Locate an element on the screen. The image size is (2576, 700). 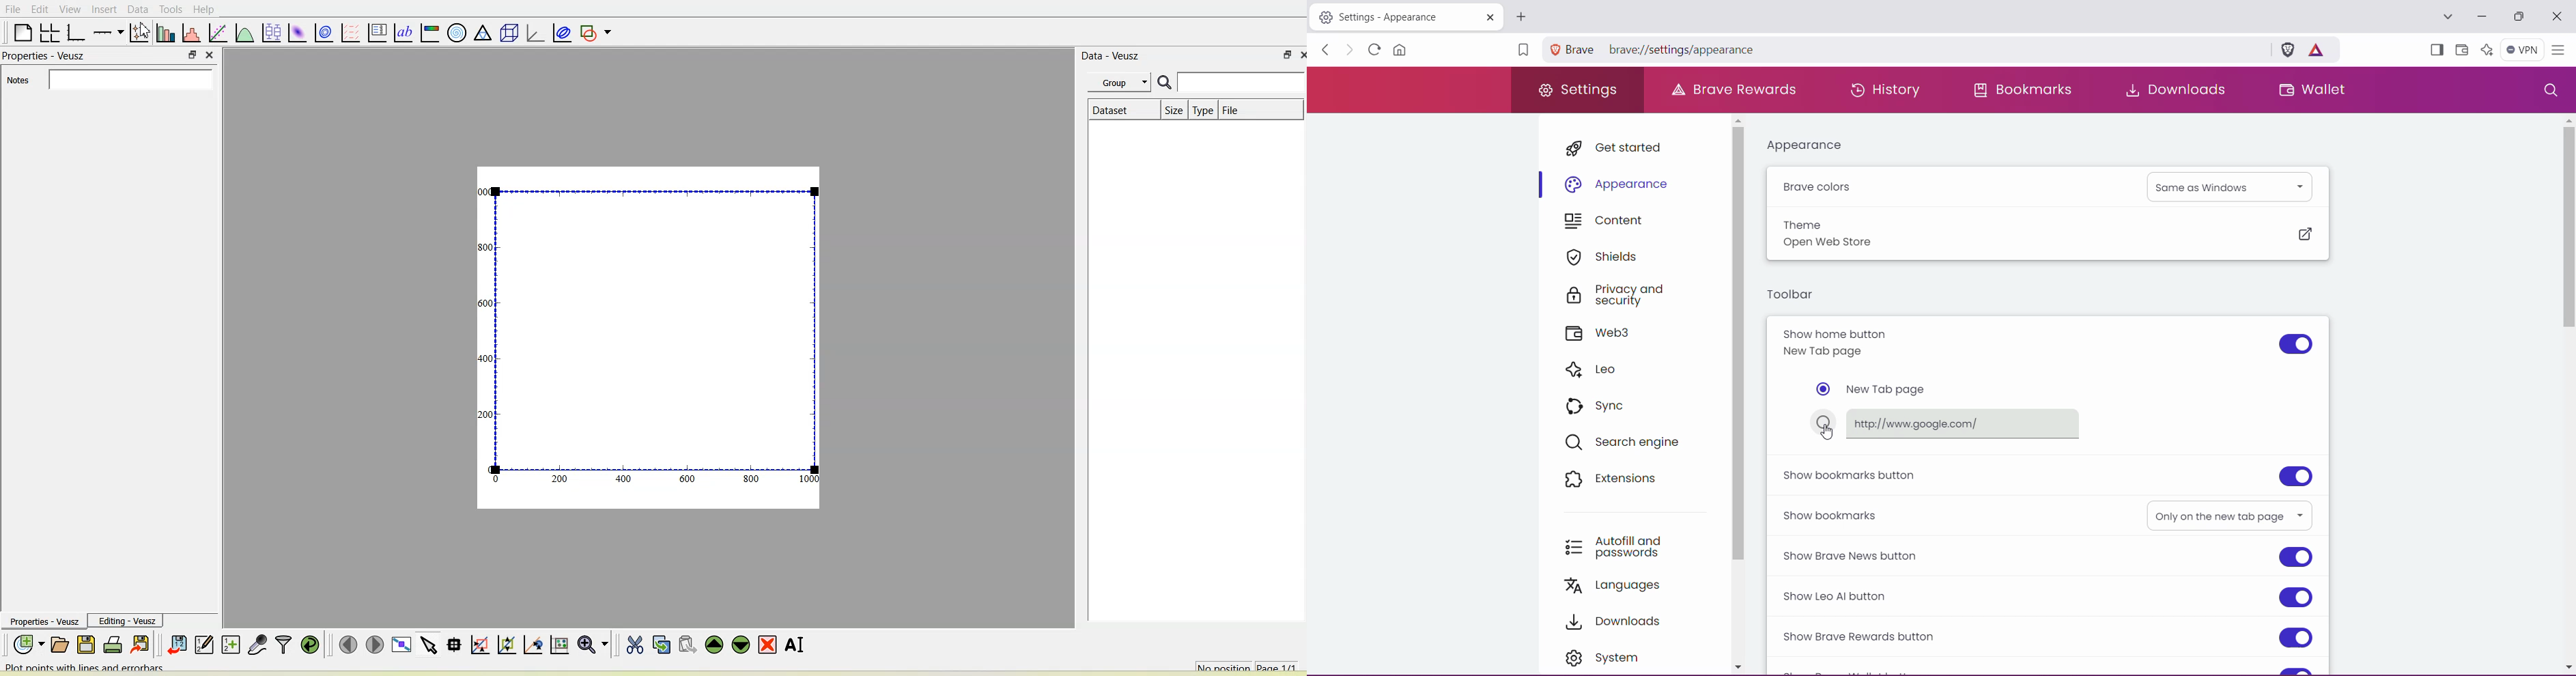
History is located at coordinates (1882, 89).